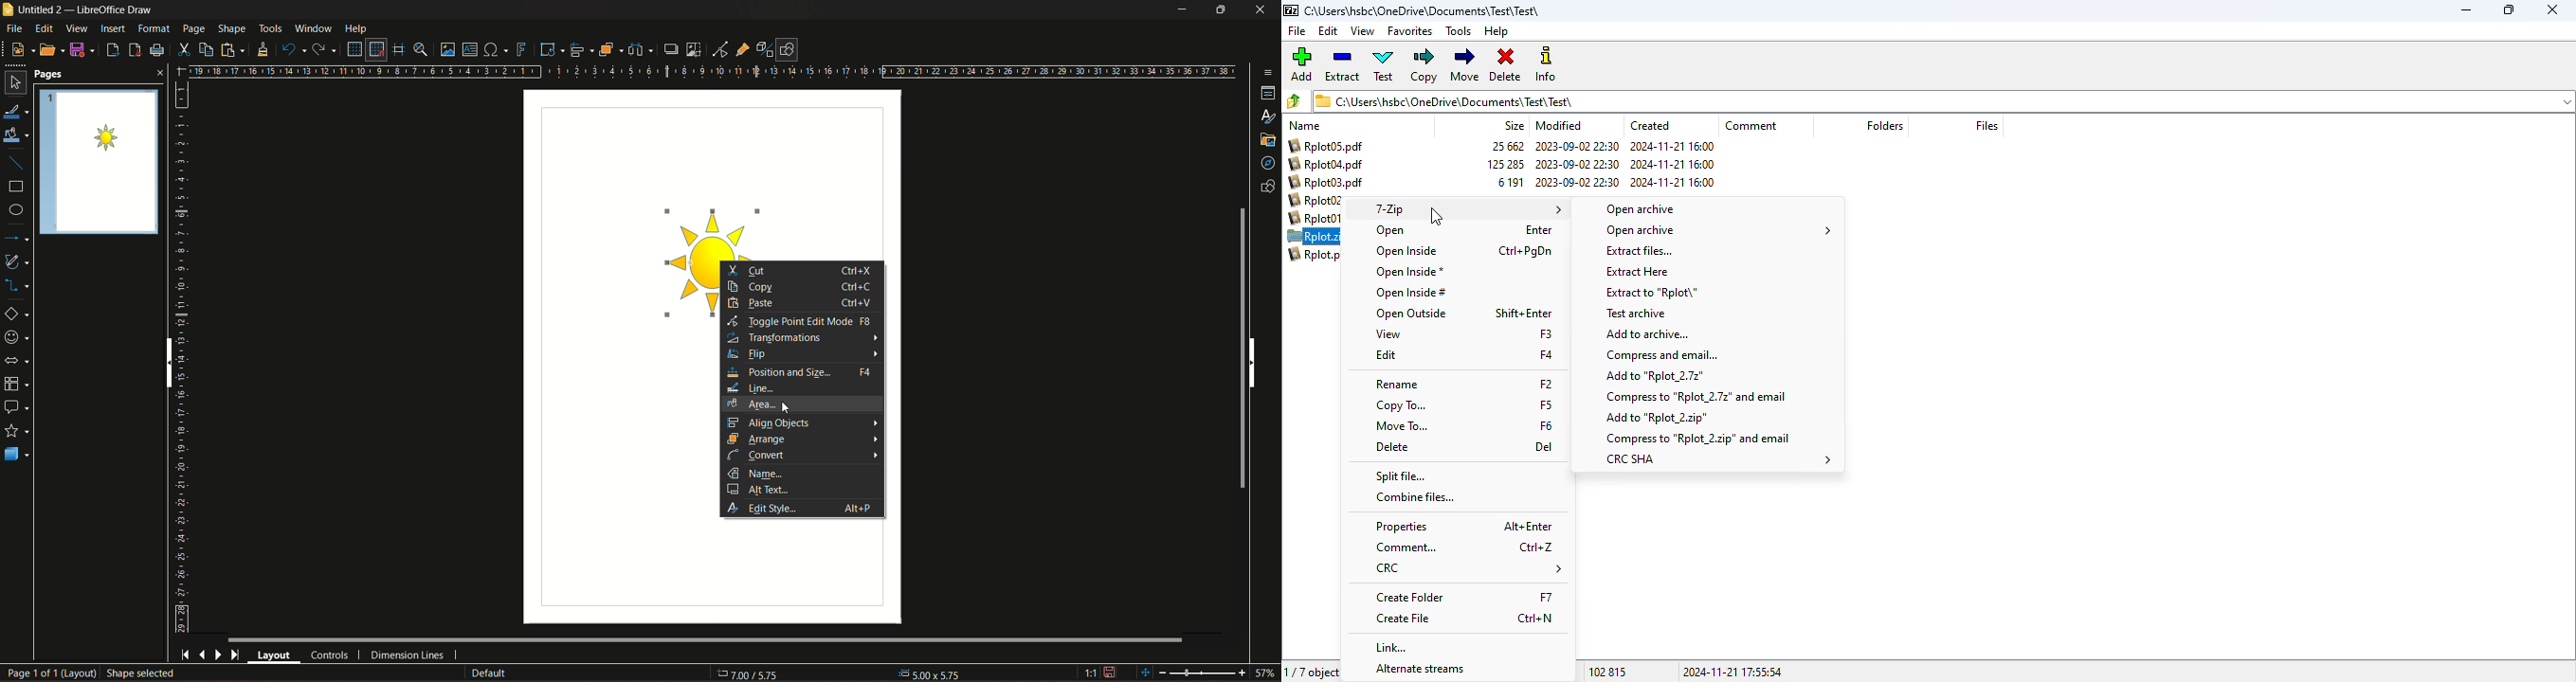  I want to click on Alt+P, so click(856, 509).